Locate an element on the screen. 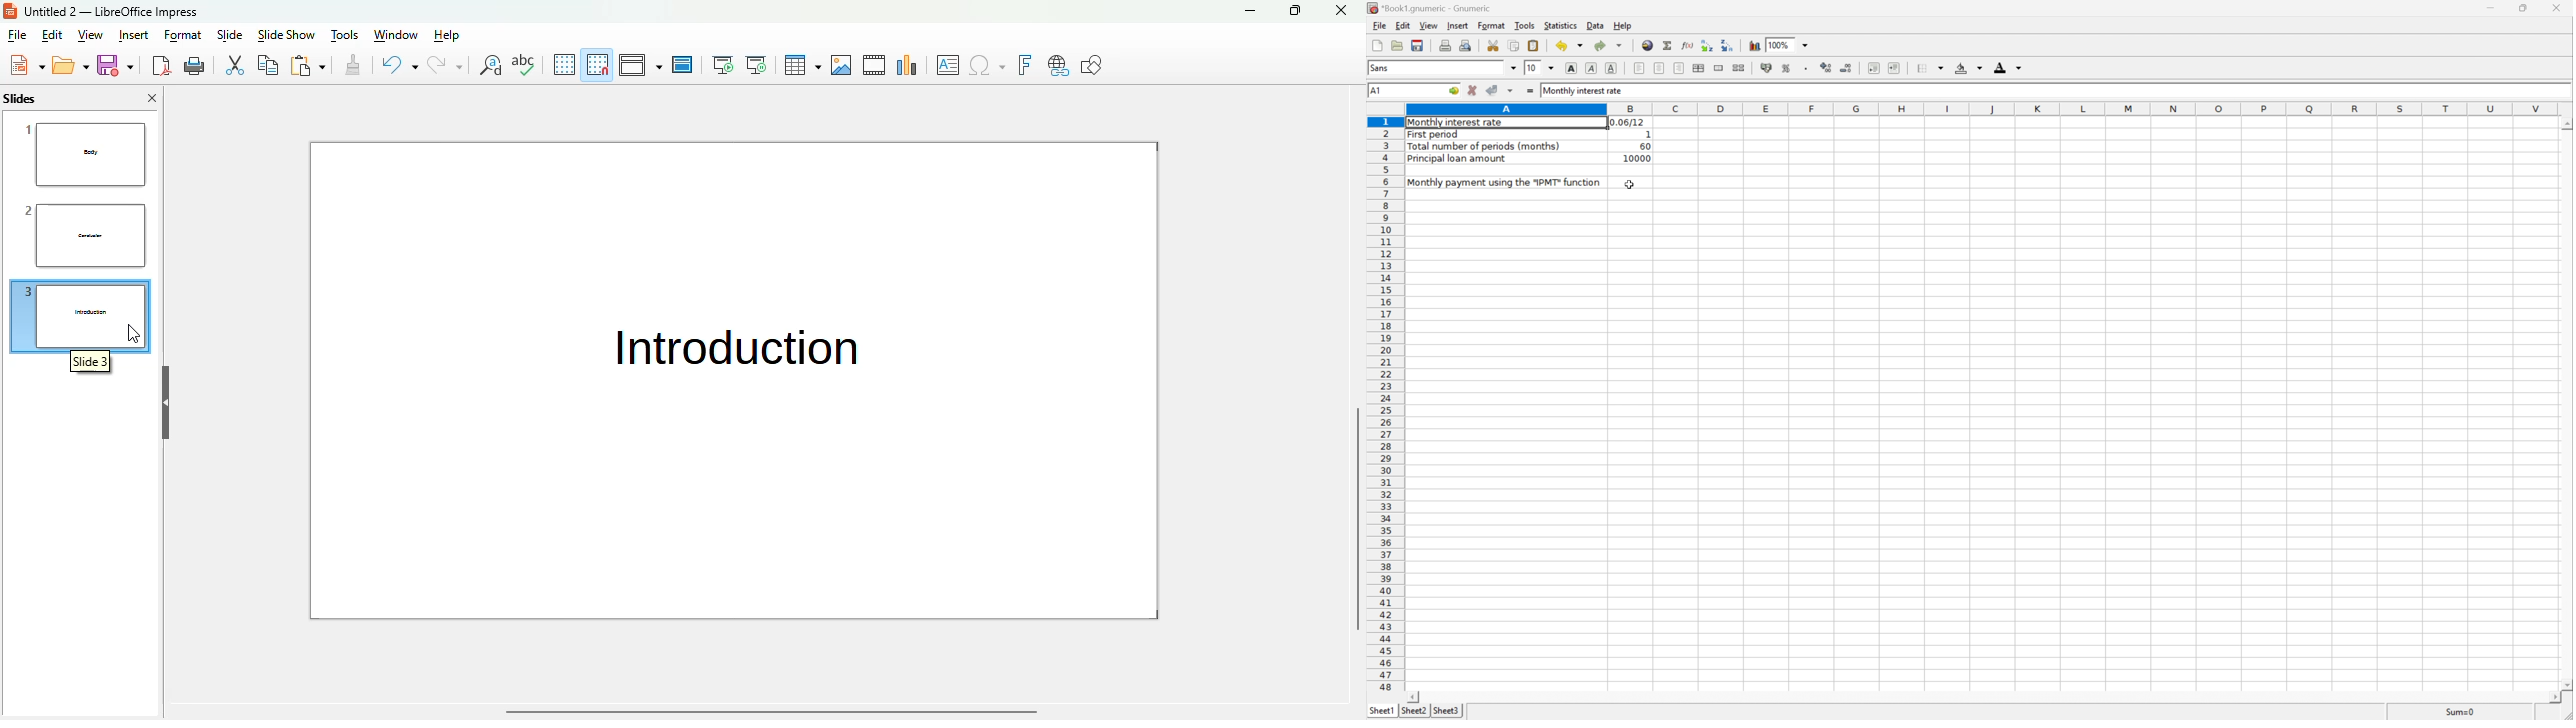 This screenshot has height=728, width=2576. Split the ranges of merged cells is located at coordinates (1741, 68).